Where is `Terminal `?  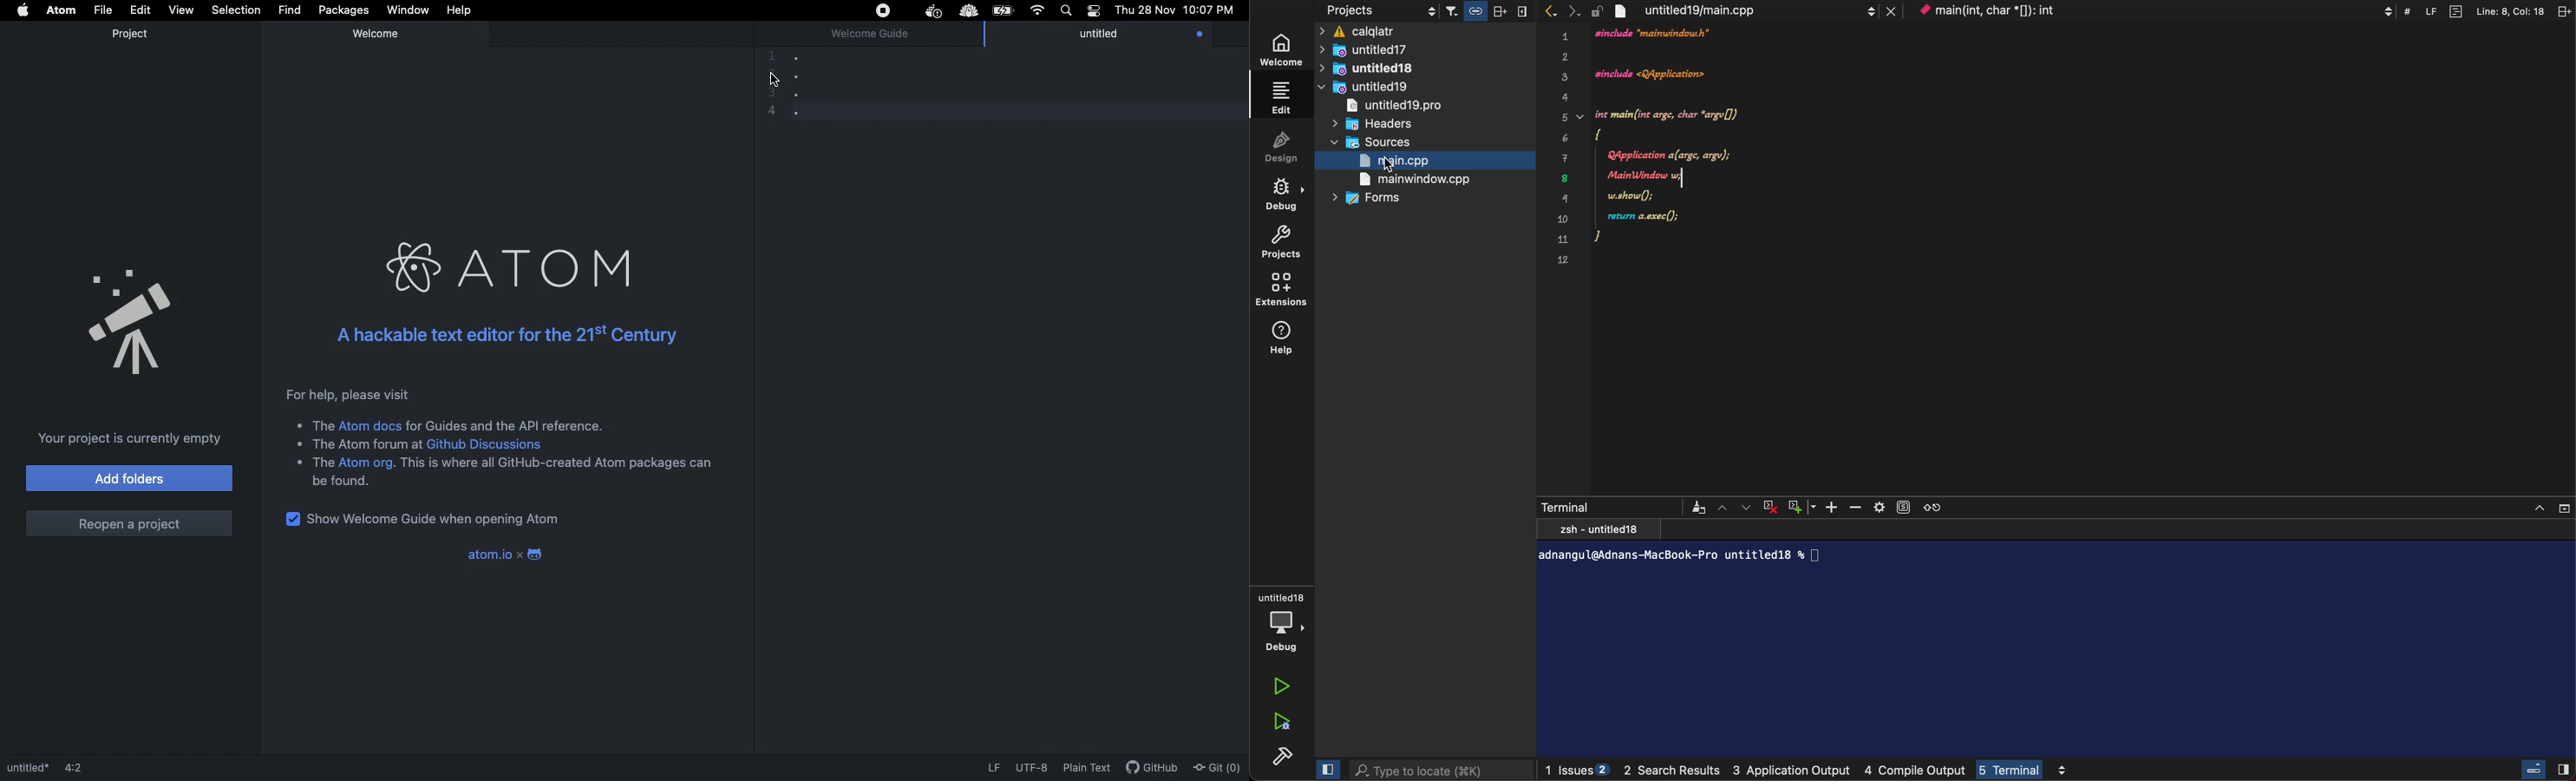 Terminal  is located at coordinates (1566, 505).